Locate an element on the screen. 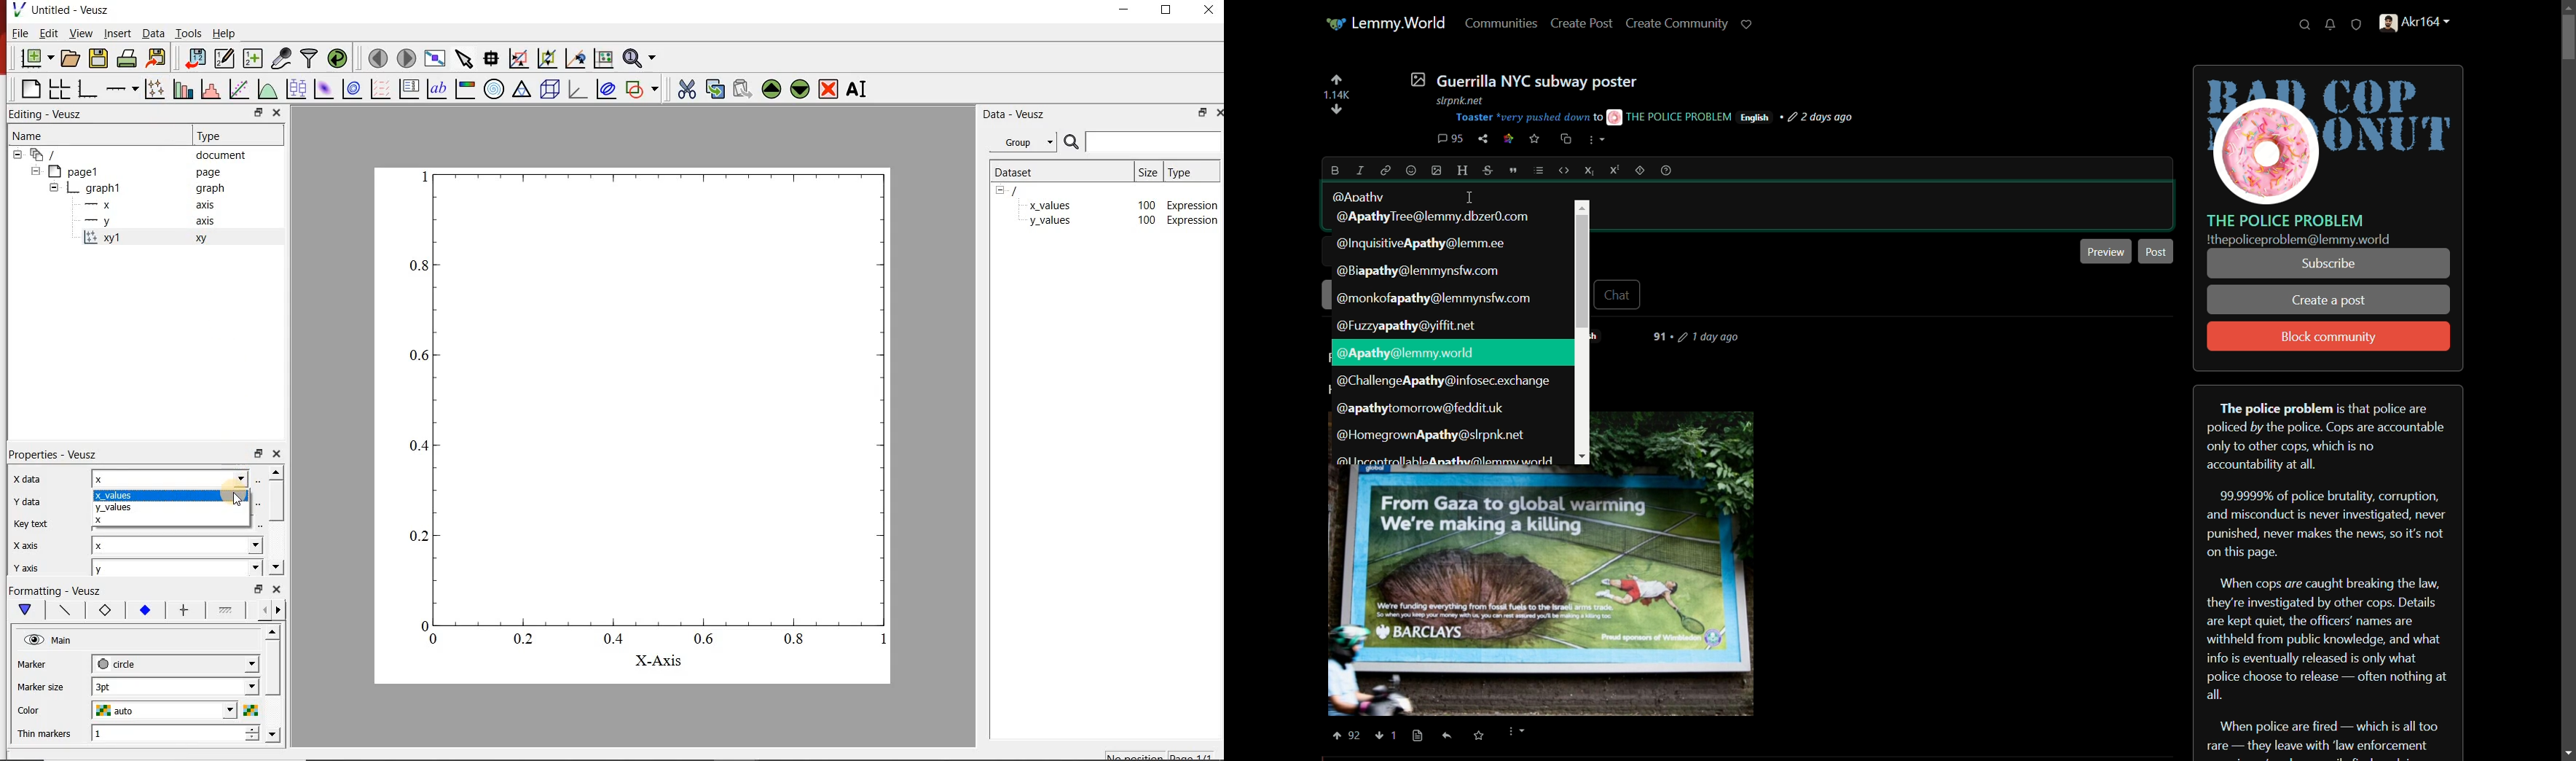  edit and center new datasets is located at coordinates (226, 59).